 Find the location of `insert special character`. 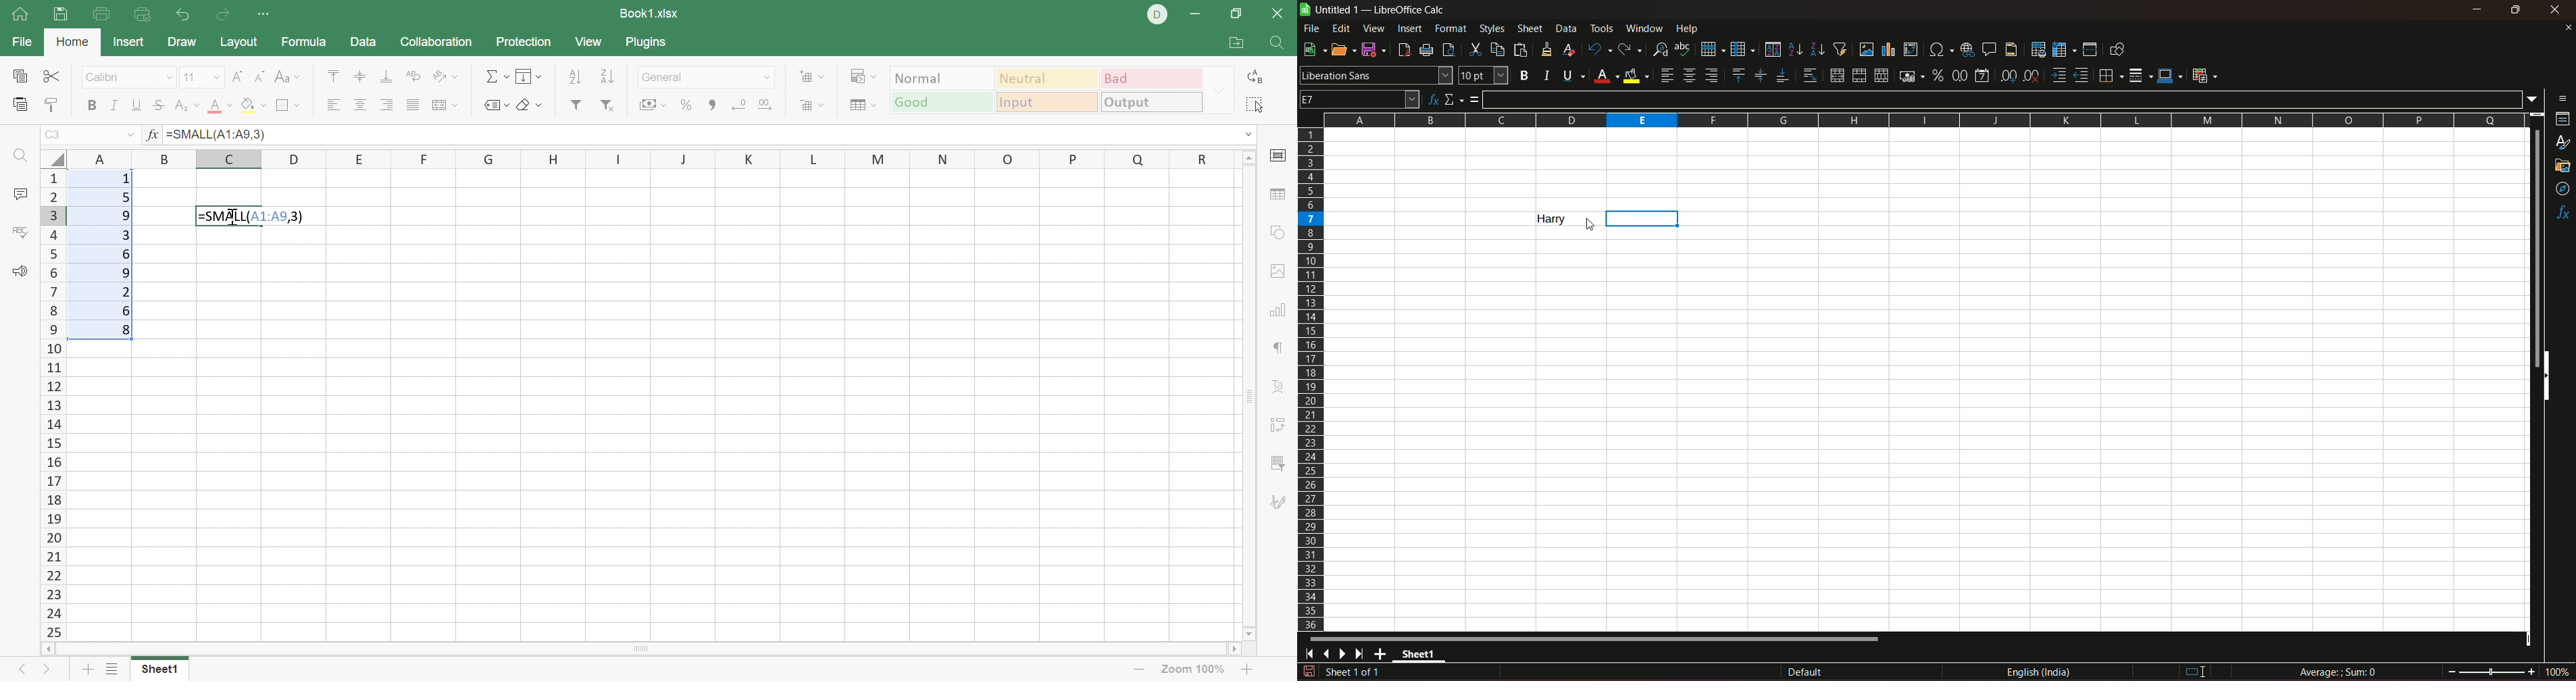

insert special character is located at coordinates (1939, 48).